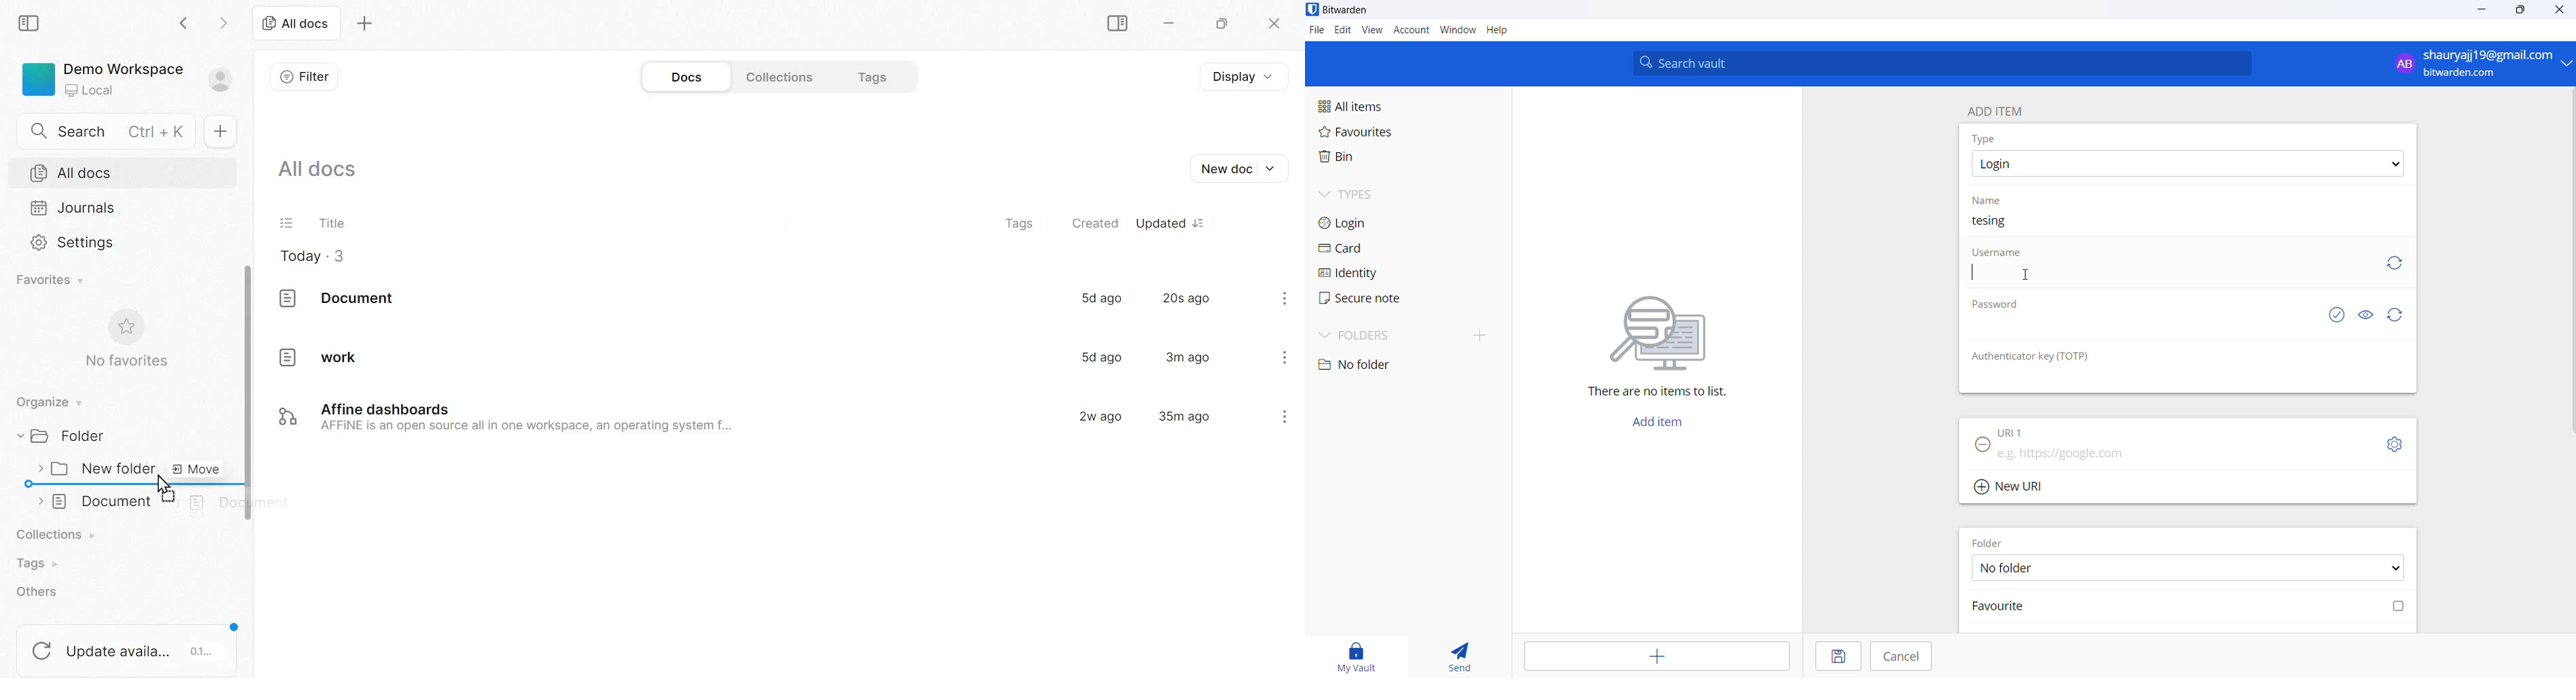 The image size is (2576, 700). What do you see at coordinates (286, 221) in the screenshot?
I see `Task list` at bounding box center [286, 221].